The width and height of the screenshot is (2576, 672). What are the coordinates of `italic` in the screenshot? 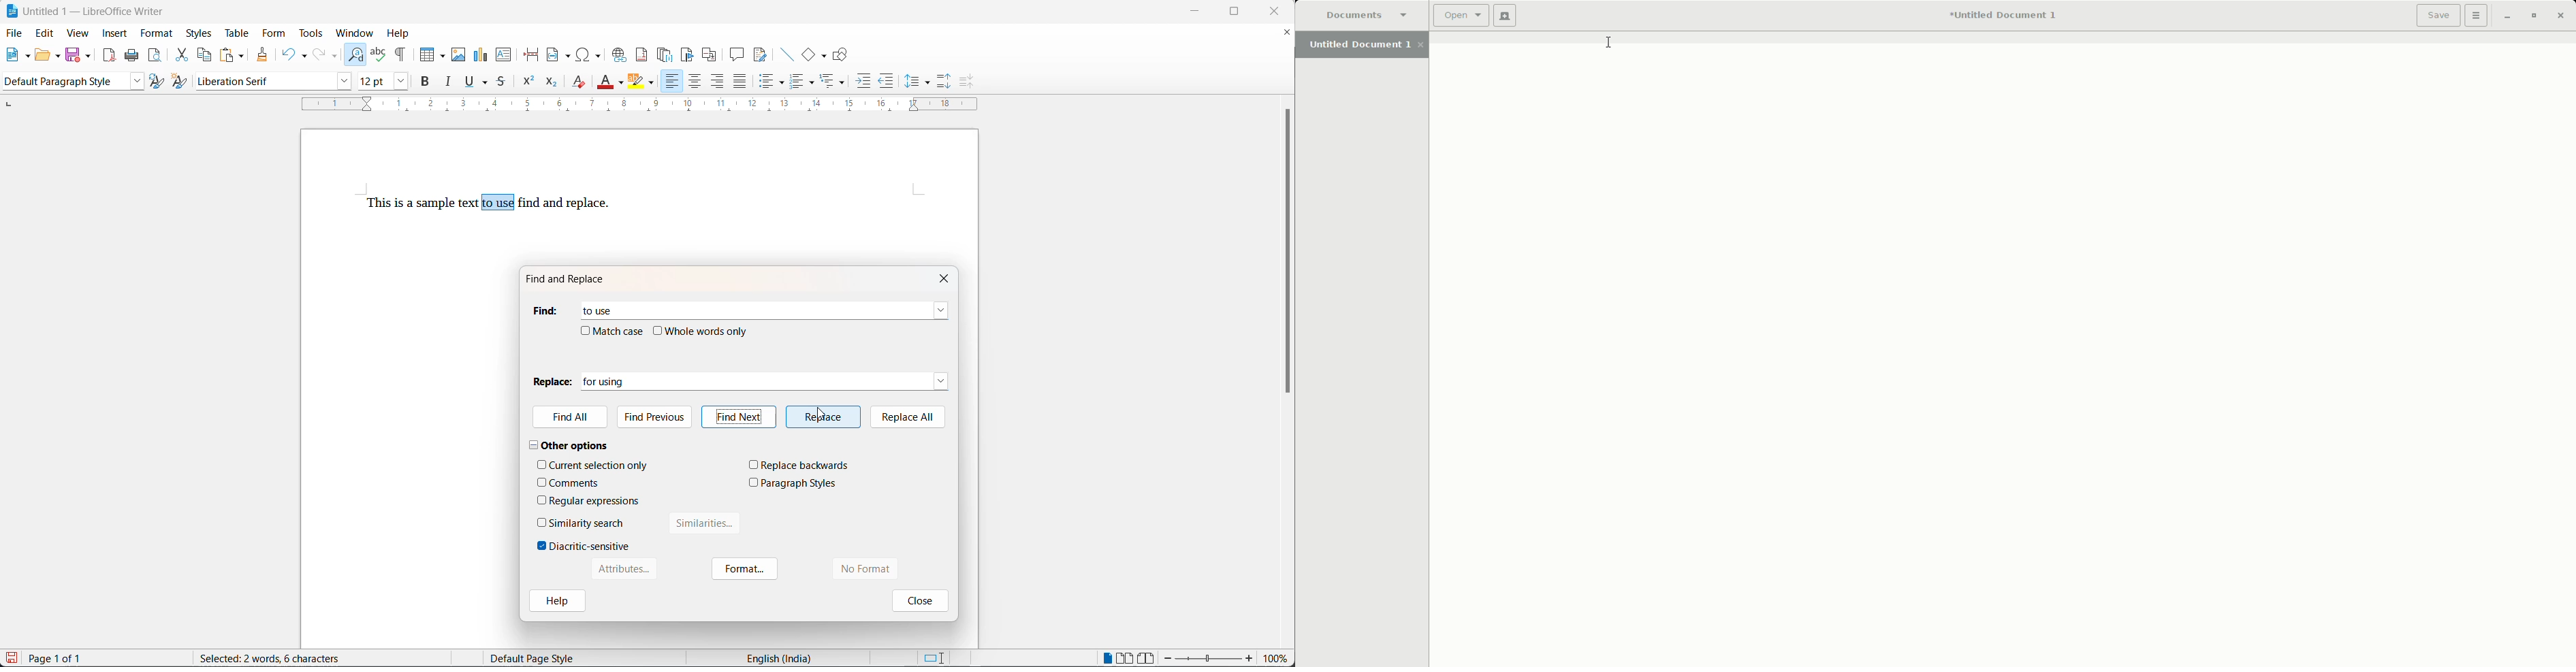 It's located at (451, 84).